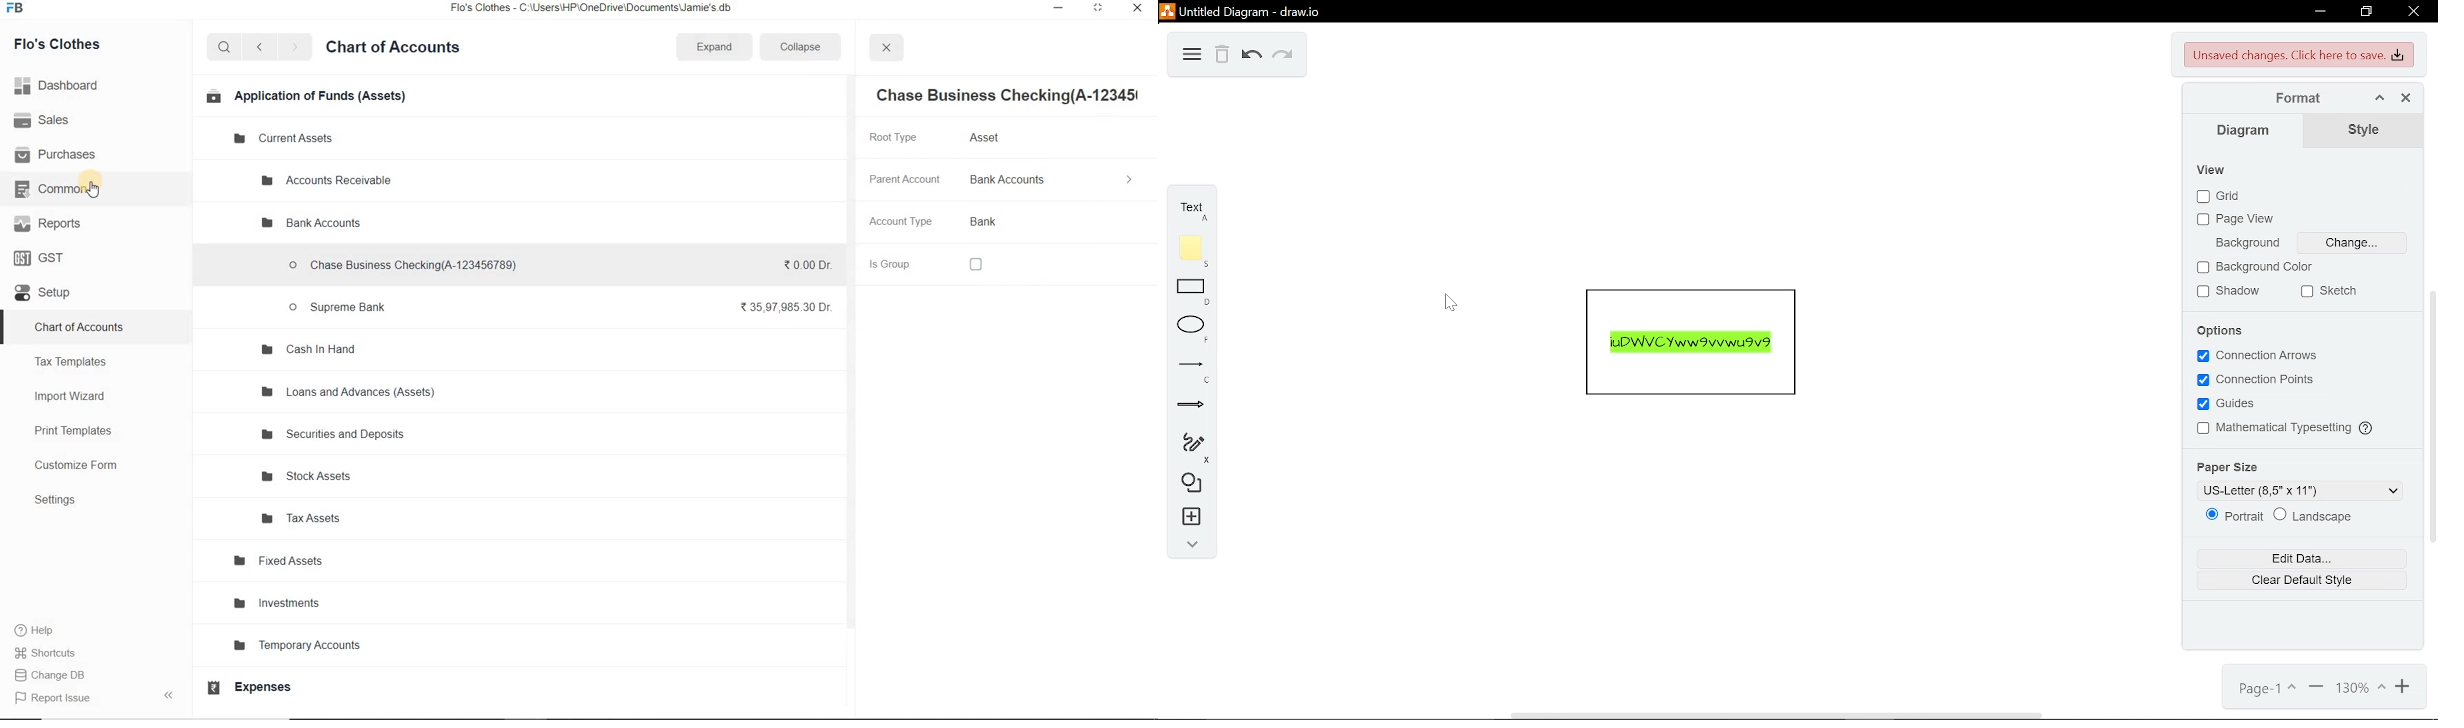  I want to click on US-Letter (8,5" x 117), so click(2310, 490).